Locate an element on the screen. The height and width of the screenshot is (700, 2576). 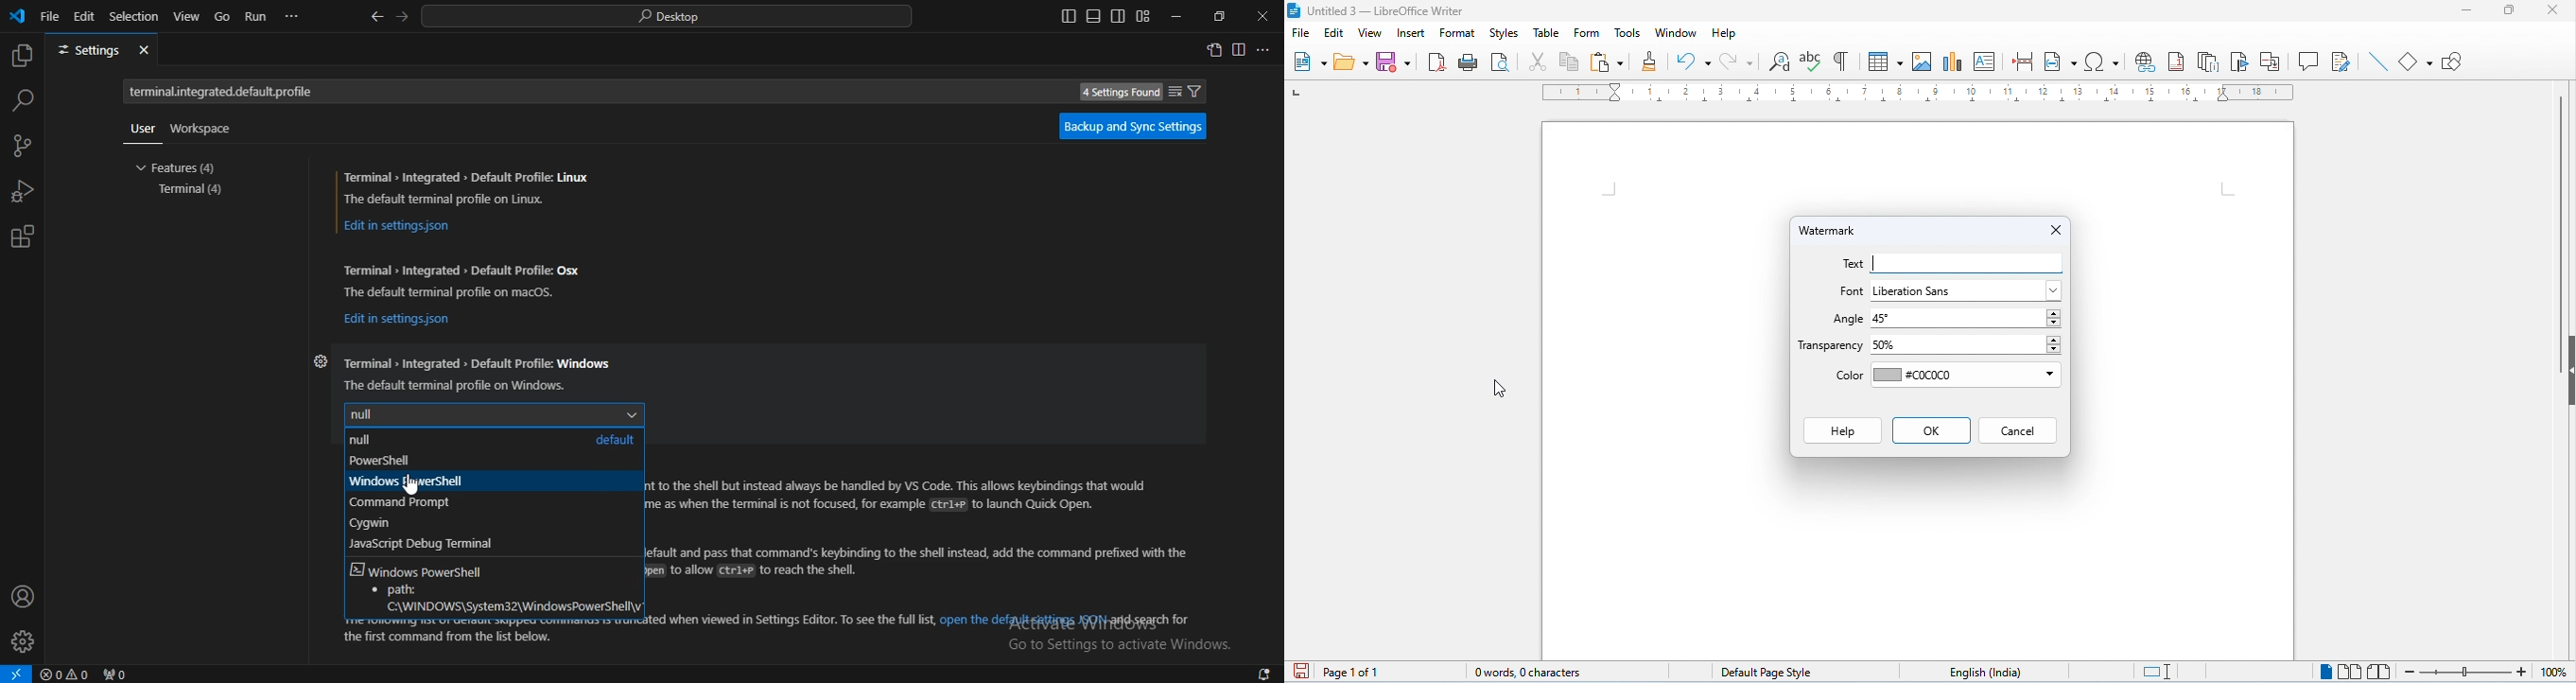
transparency is located at coordinates (1832, 346).